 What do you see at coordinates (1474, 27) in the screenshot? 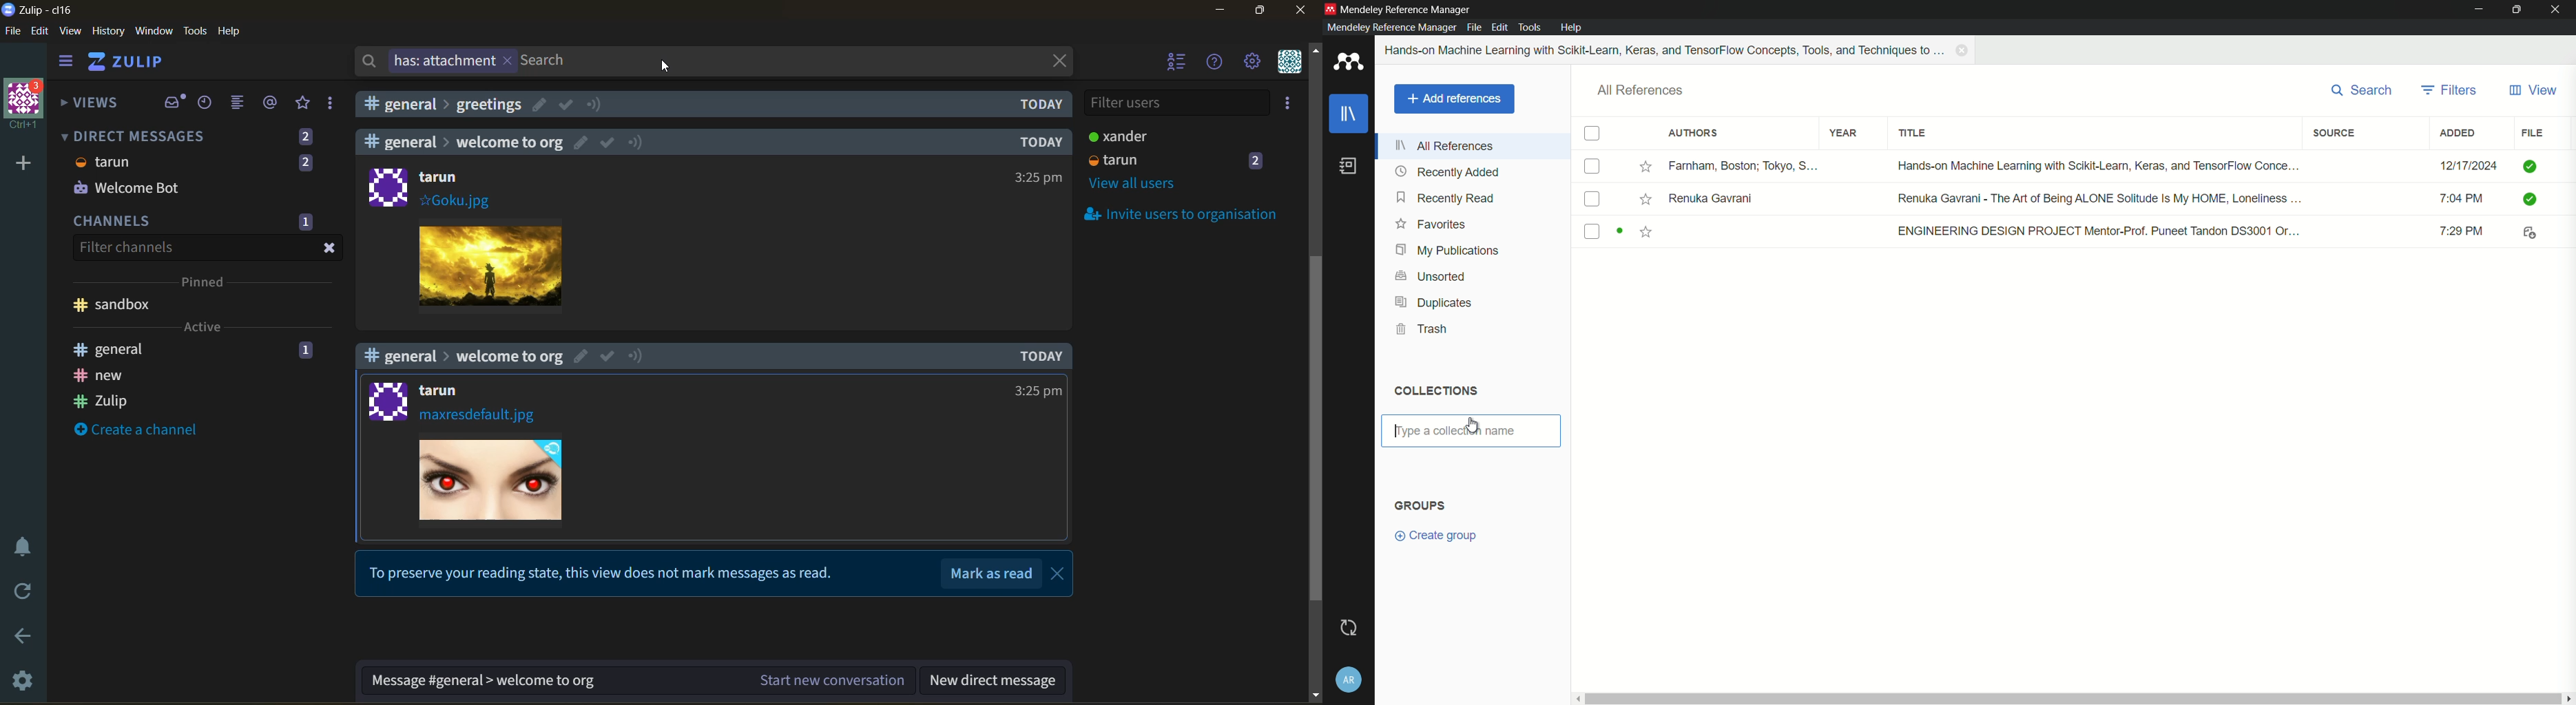
I see `file menu` at bounding box center [1474, 27].